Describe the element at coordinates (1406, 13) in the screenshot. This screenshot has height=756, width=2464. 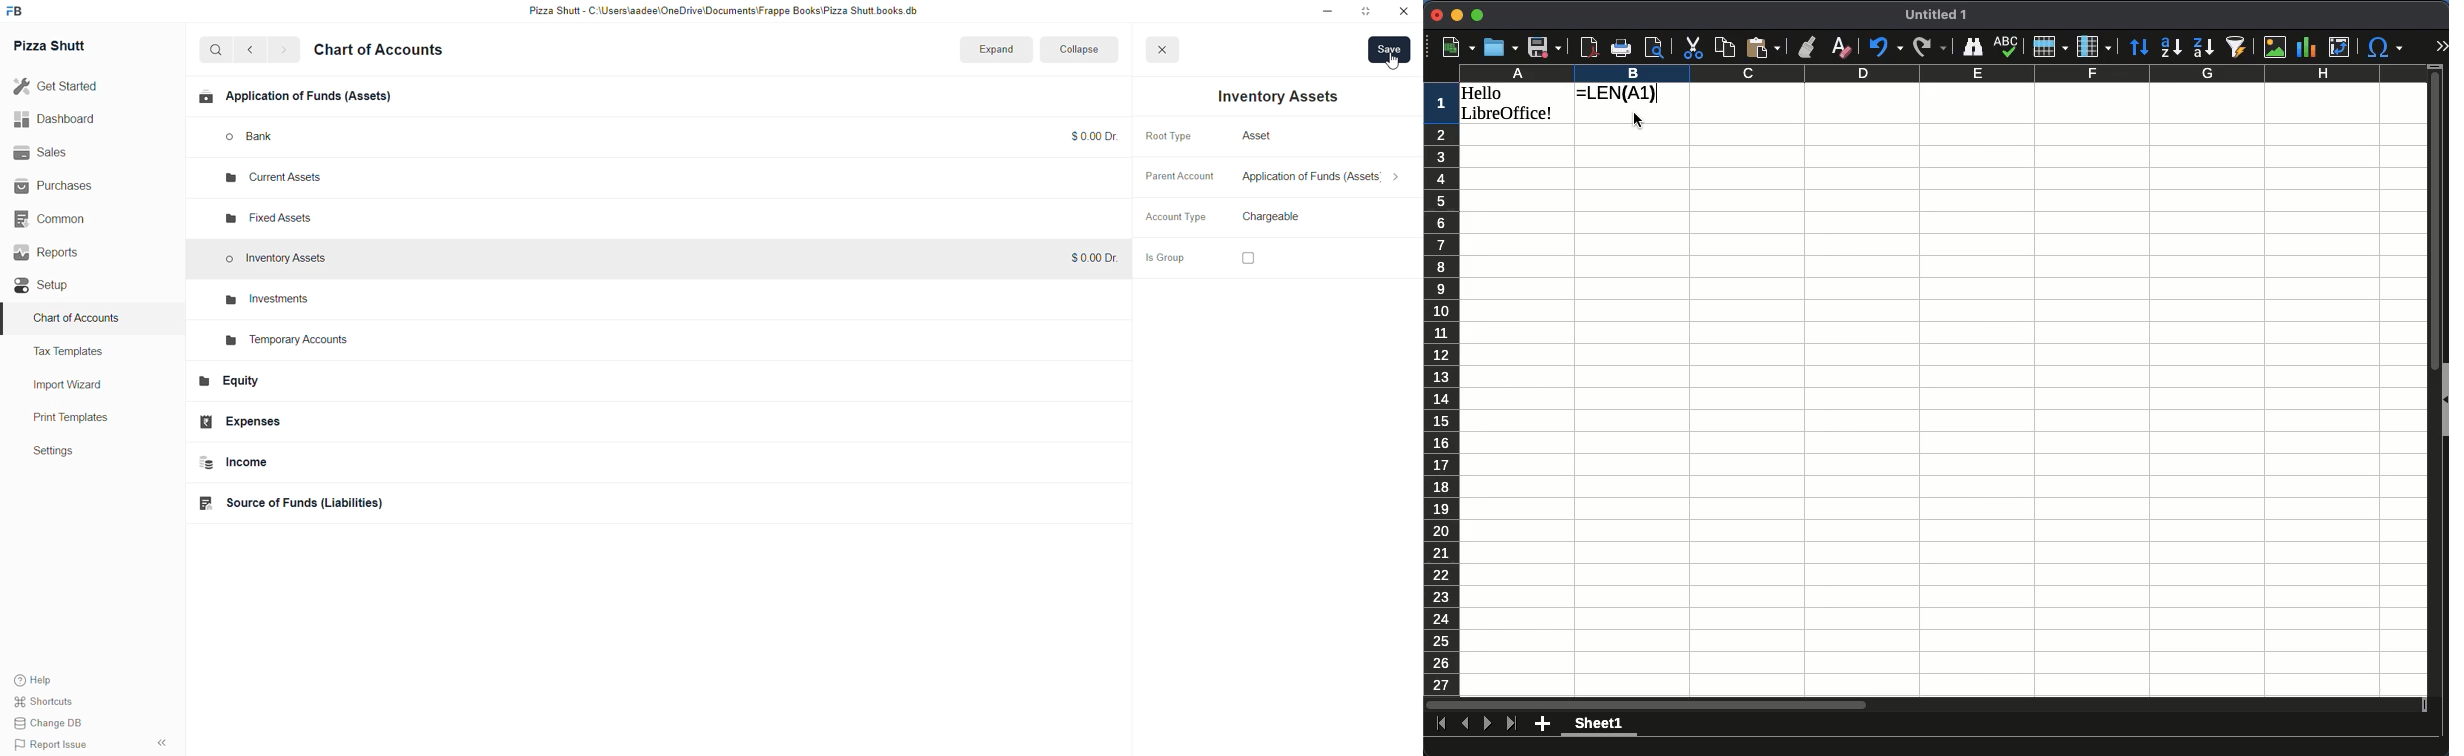
I see `close` at that location.